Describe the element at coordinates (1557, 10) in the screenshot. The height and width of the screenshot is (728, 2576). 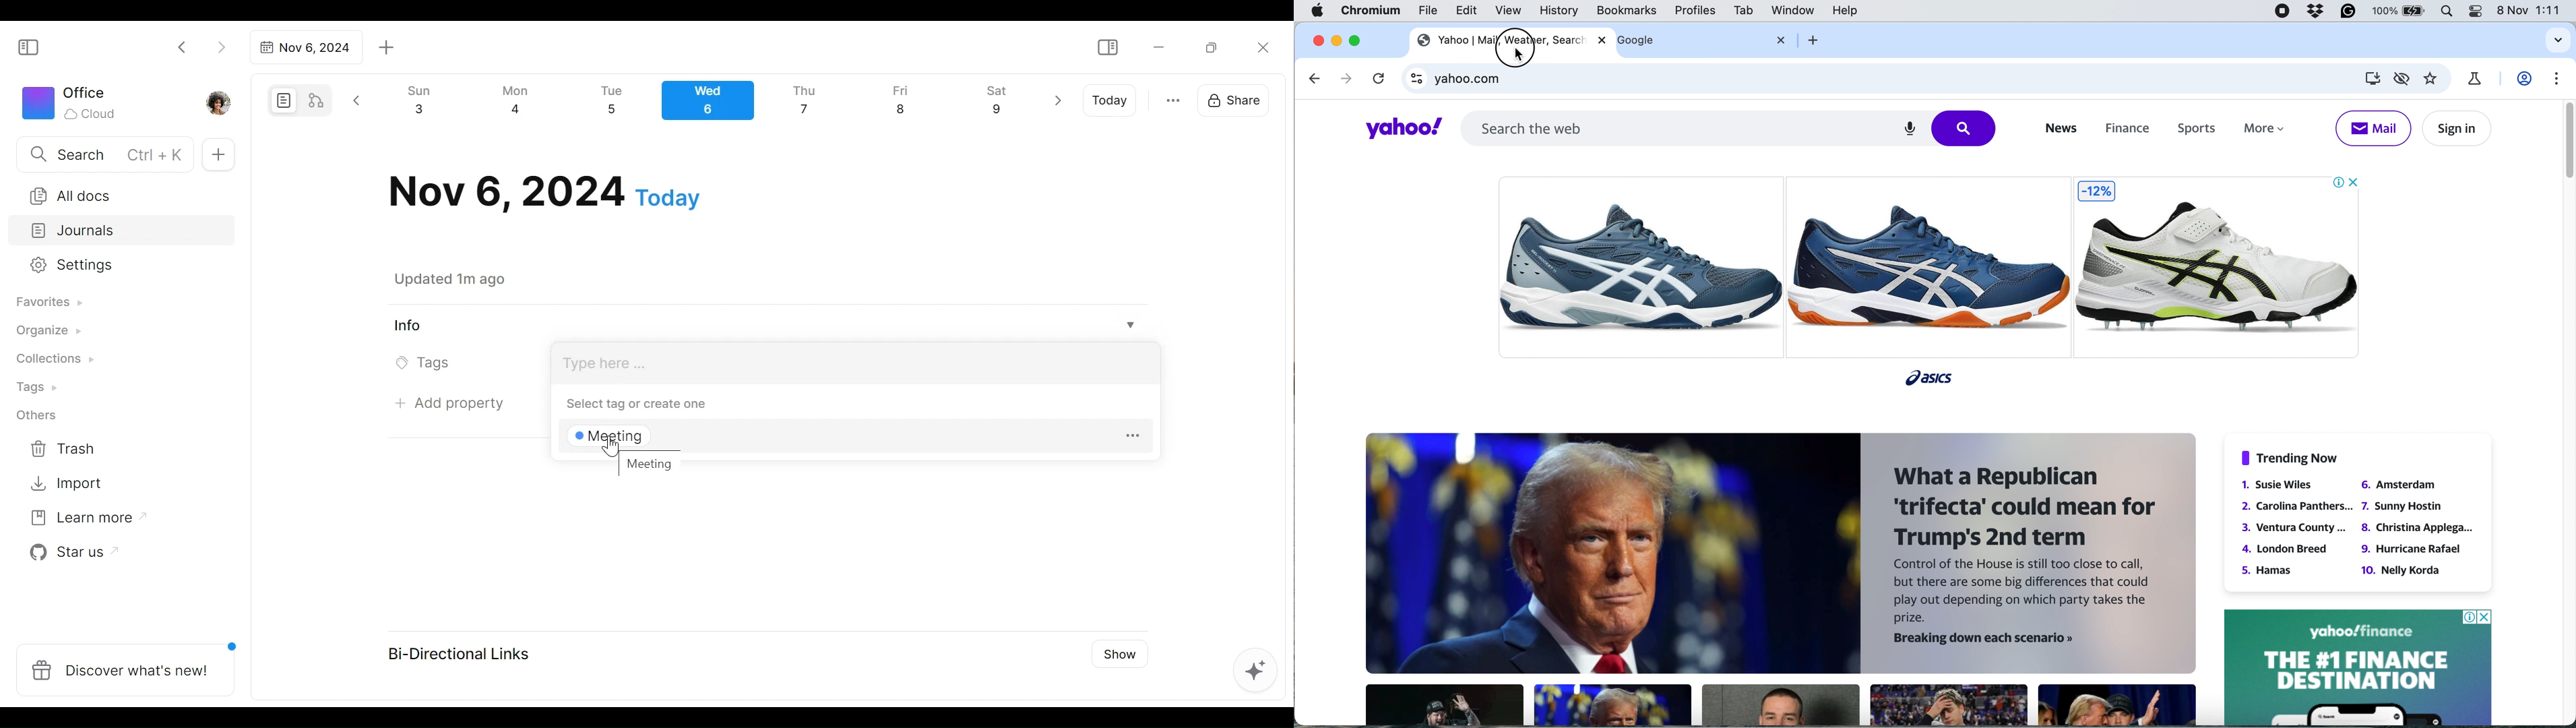
I see `history` at that location.